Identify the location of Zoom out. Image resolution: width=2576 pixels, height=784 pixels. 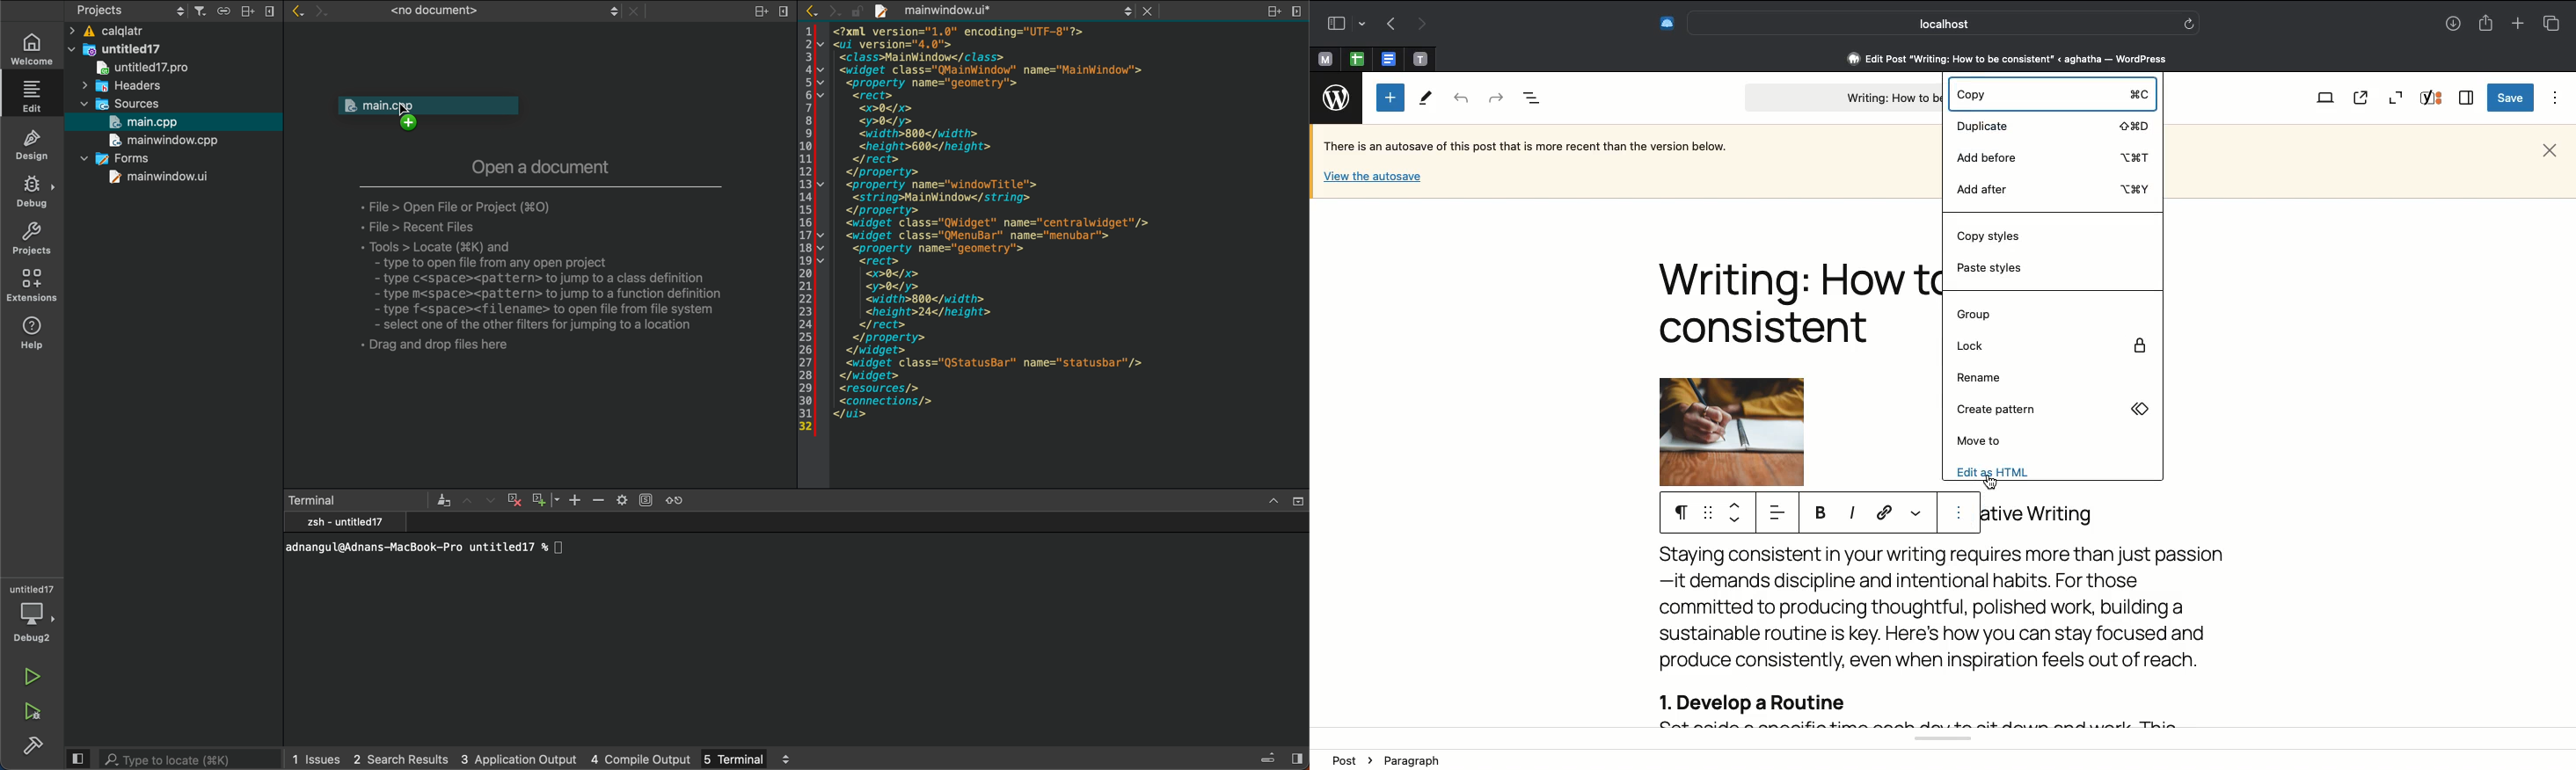
(2396, 98).